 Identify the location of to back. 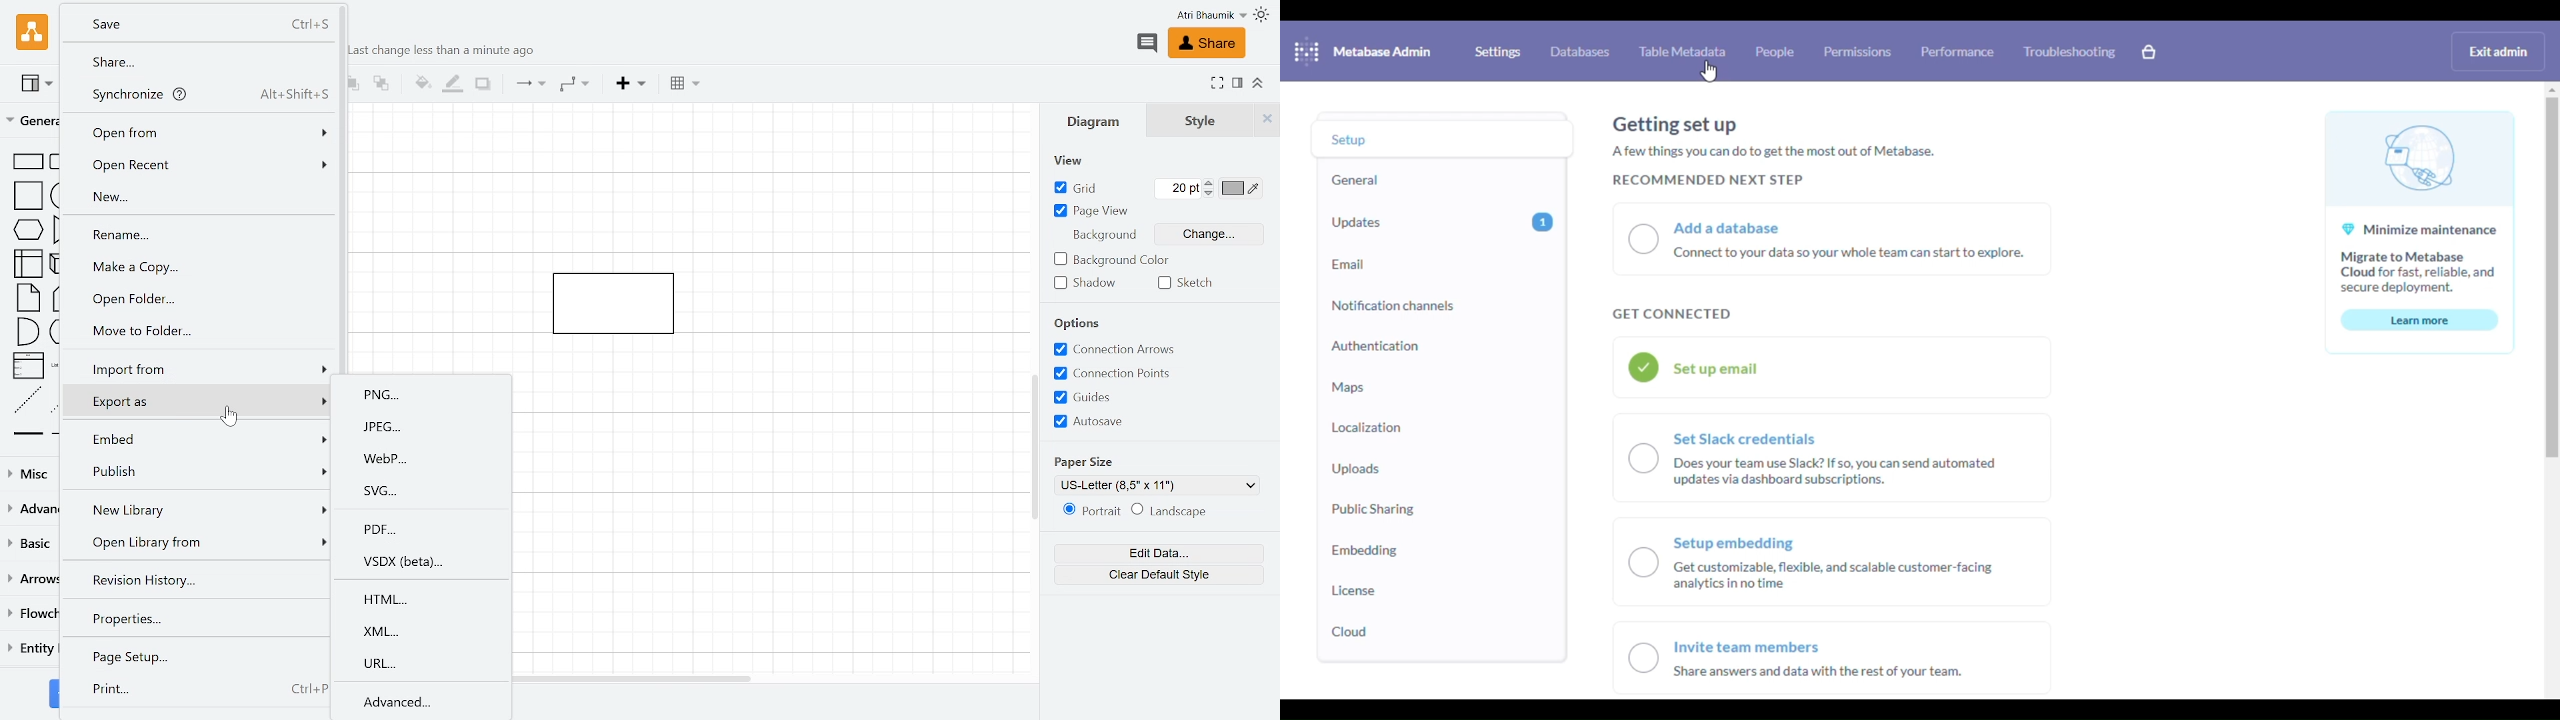
(381, 86).